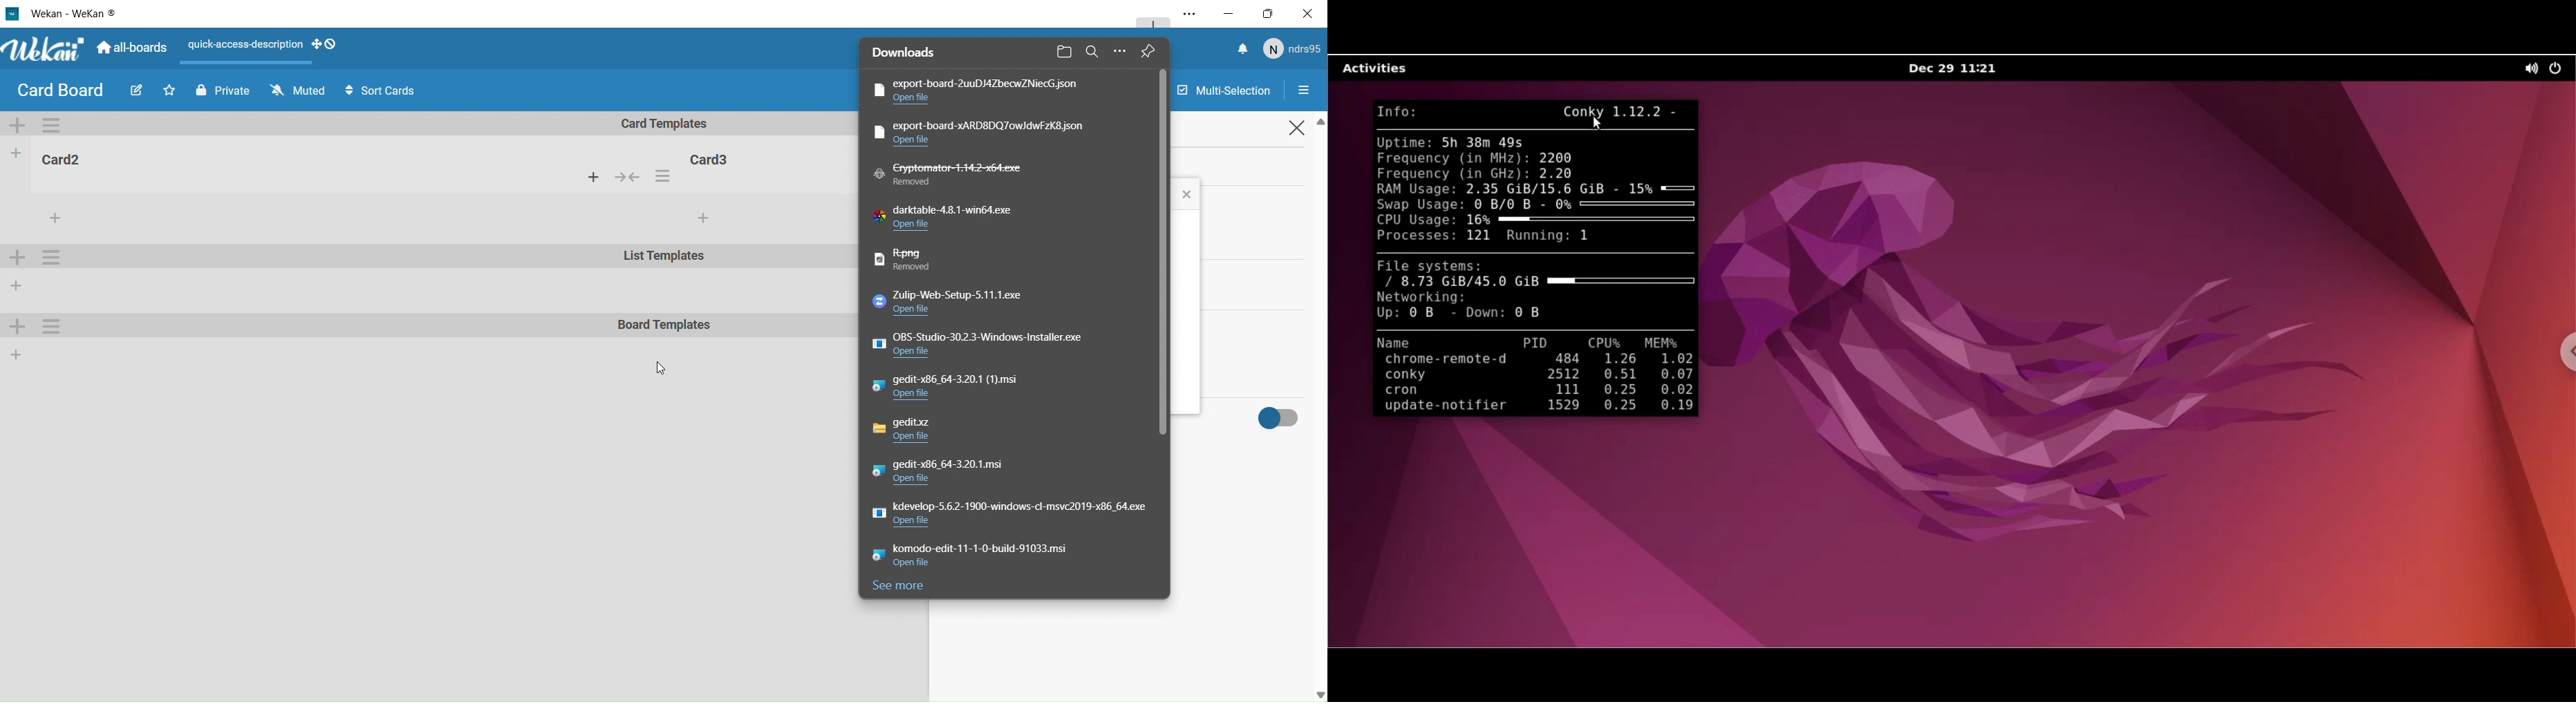  I want to click on downloaded file, so click(960, 176).